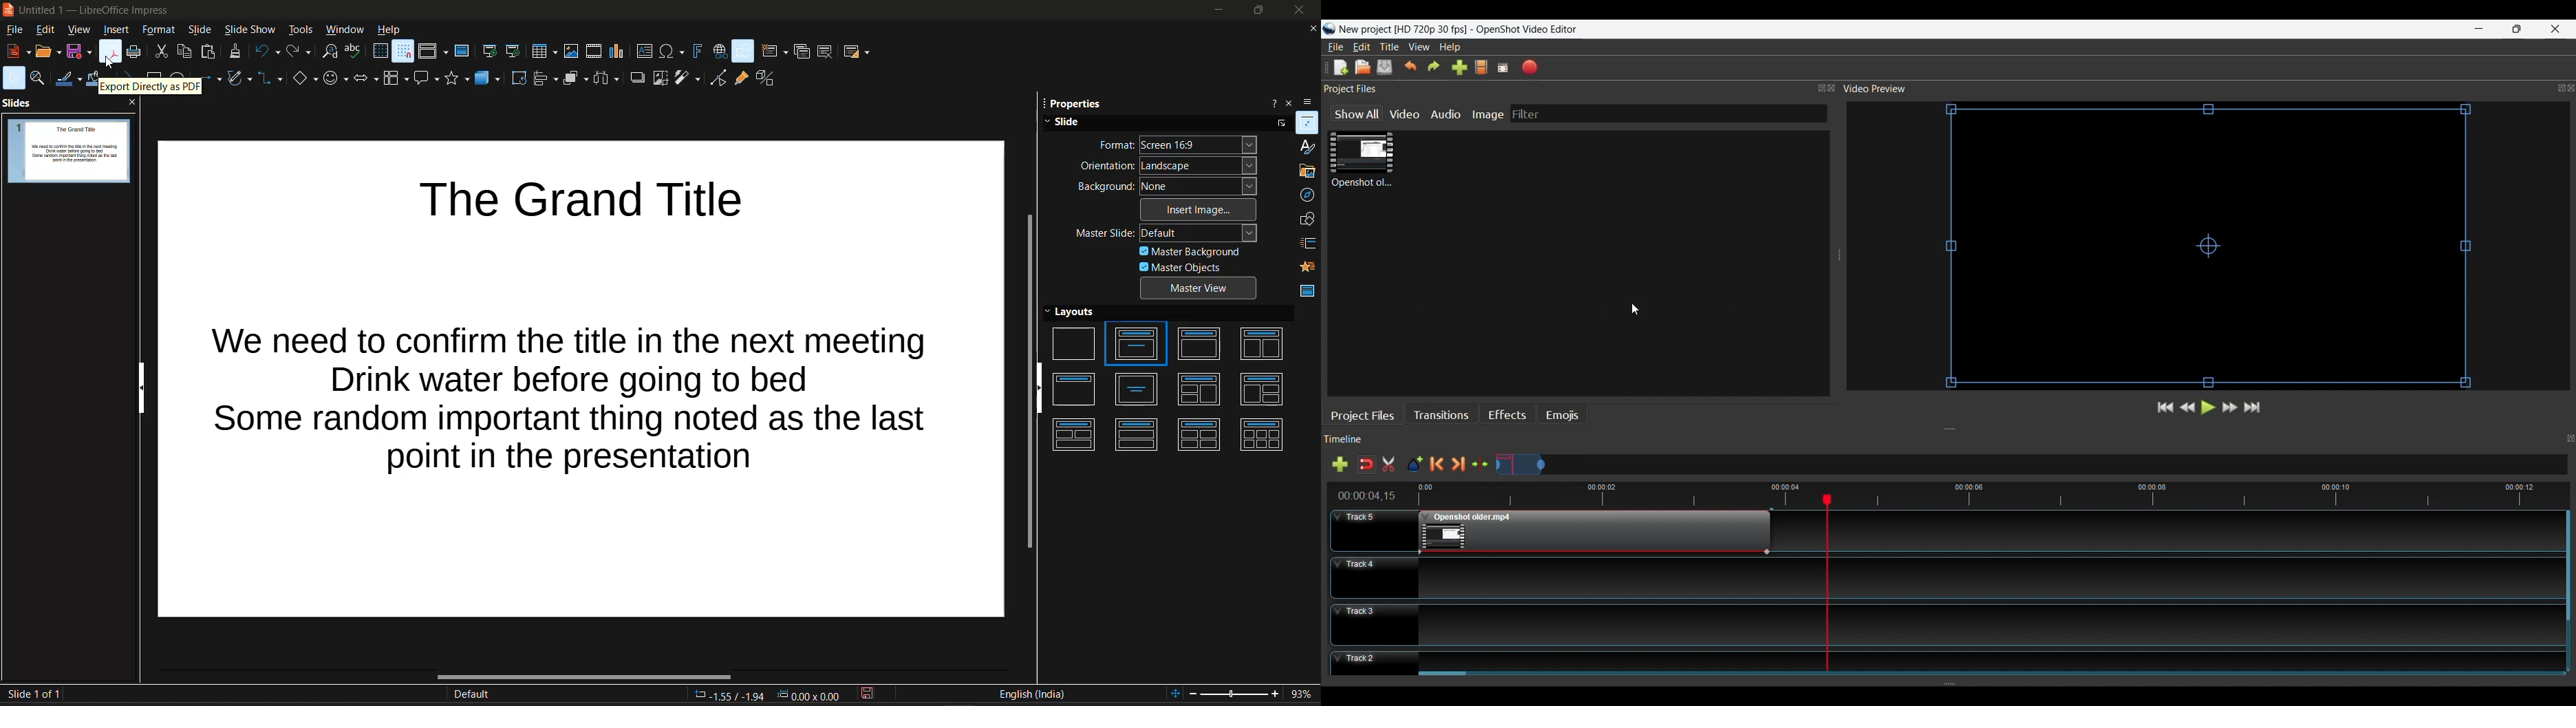 This screenshot has height=728, width=2576. I want to click on close sidebar deck, so click(1292, 103).